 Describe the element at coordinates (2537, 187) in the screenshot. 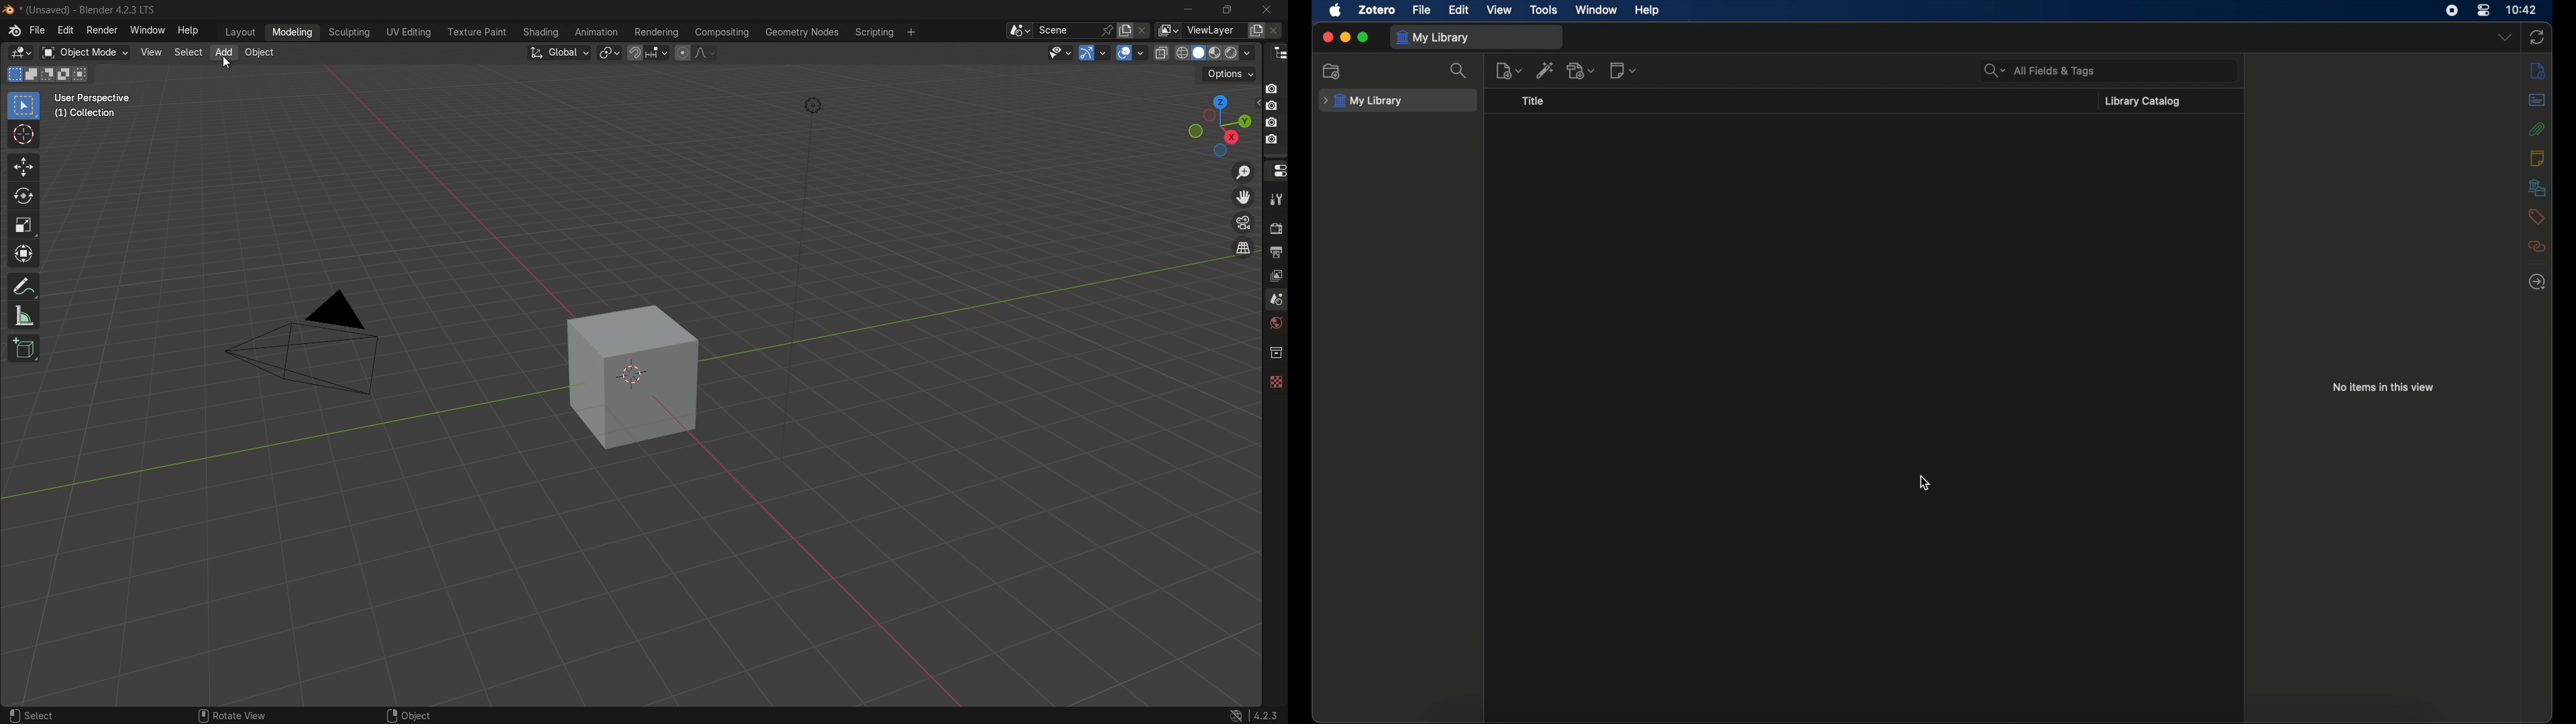

I see `libraries` at that location.